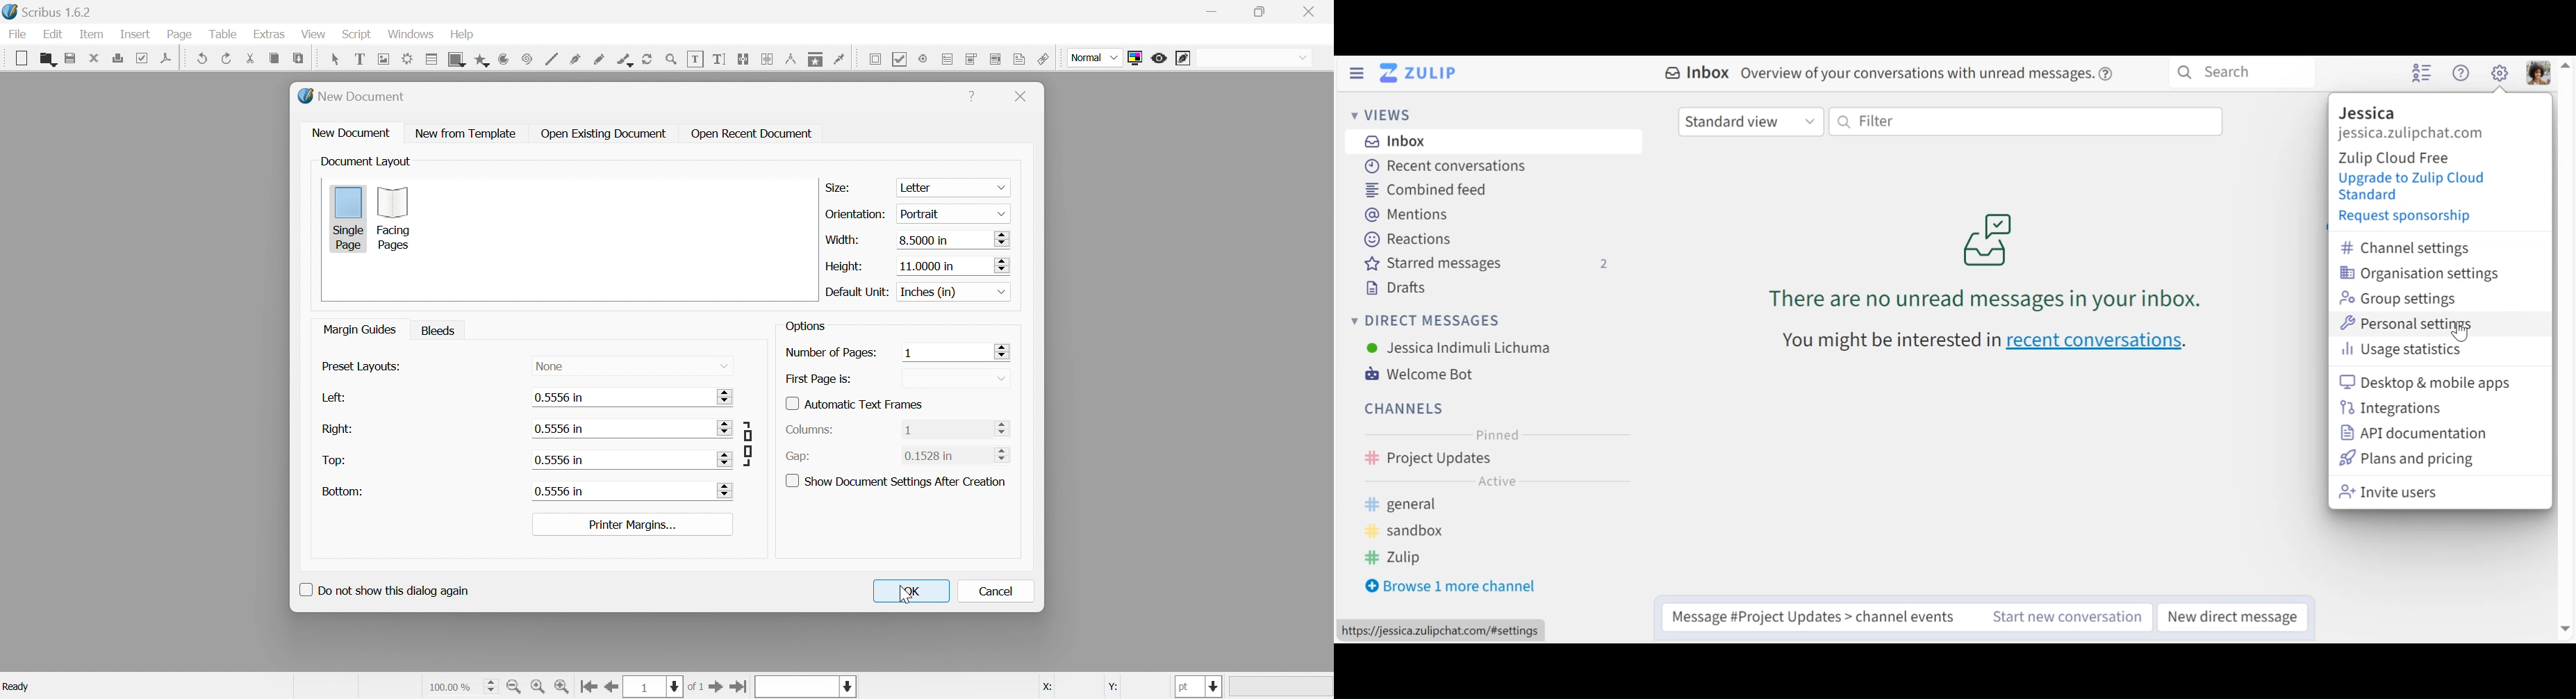  I want to click on bottom, so click(336, 493).